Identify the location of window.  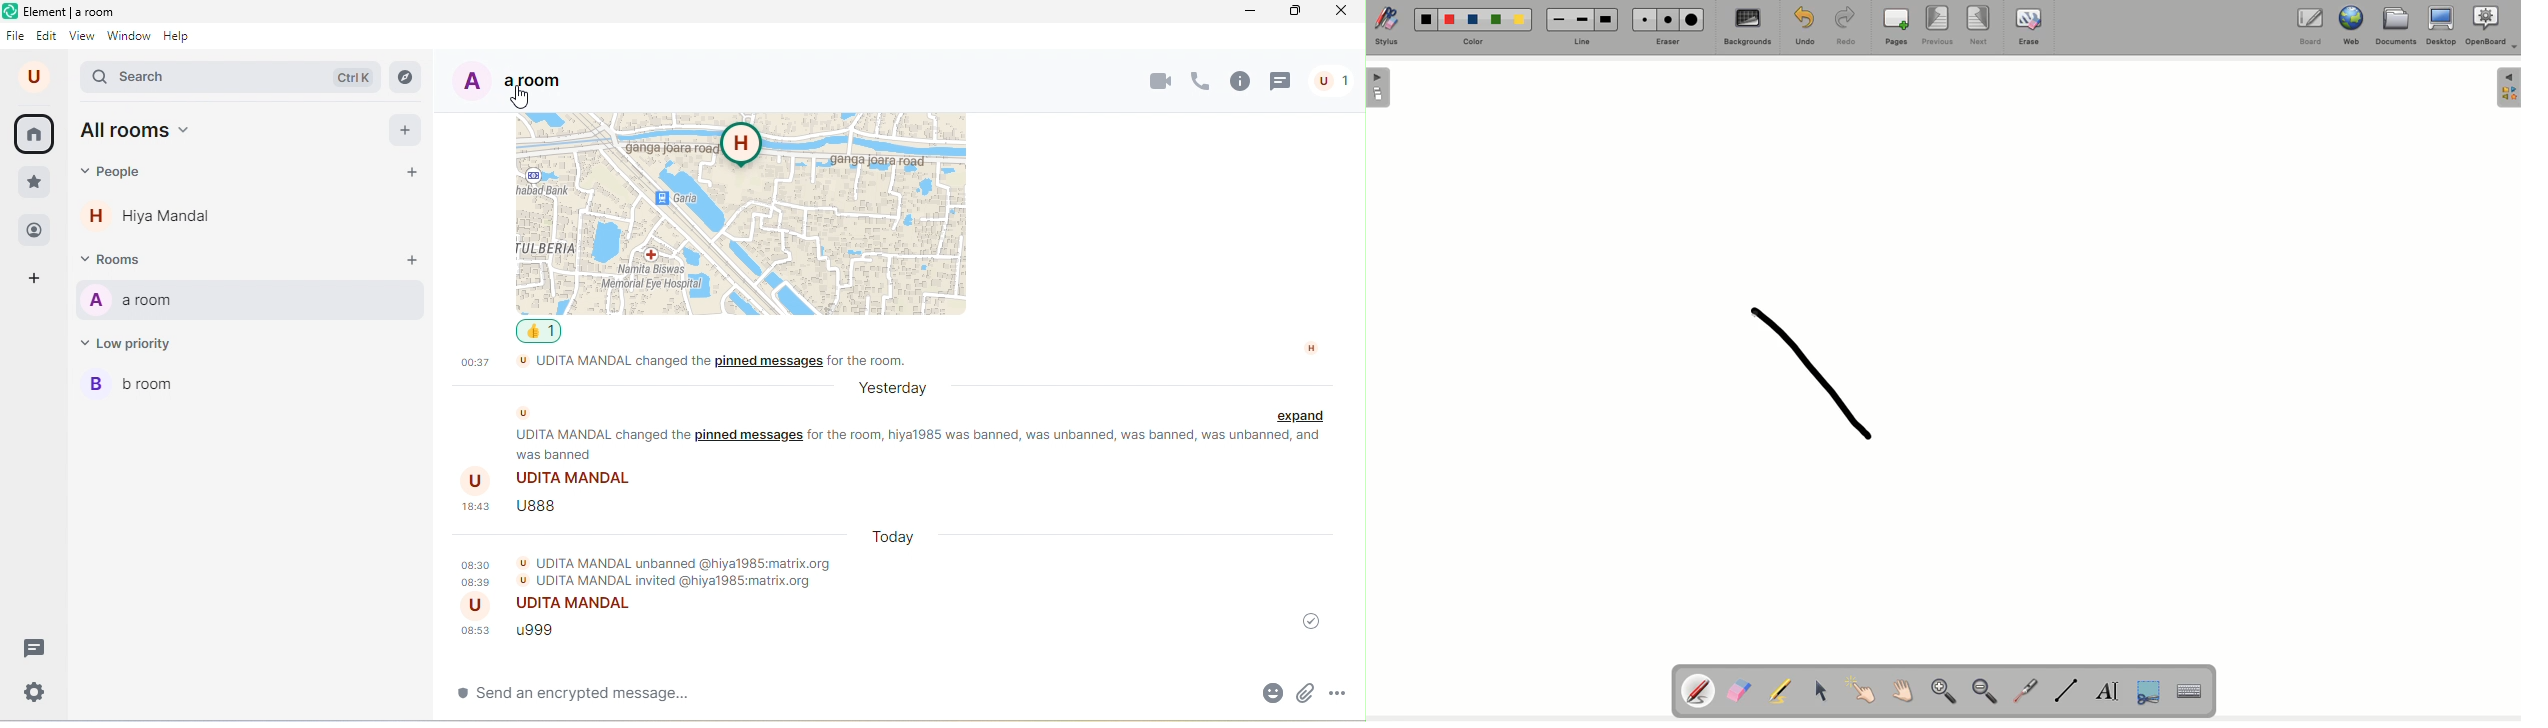
(130, 38).